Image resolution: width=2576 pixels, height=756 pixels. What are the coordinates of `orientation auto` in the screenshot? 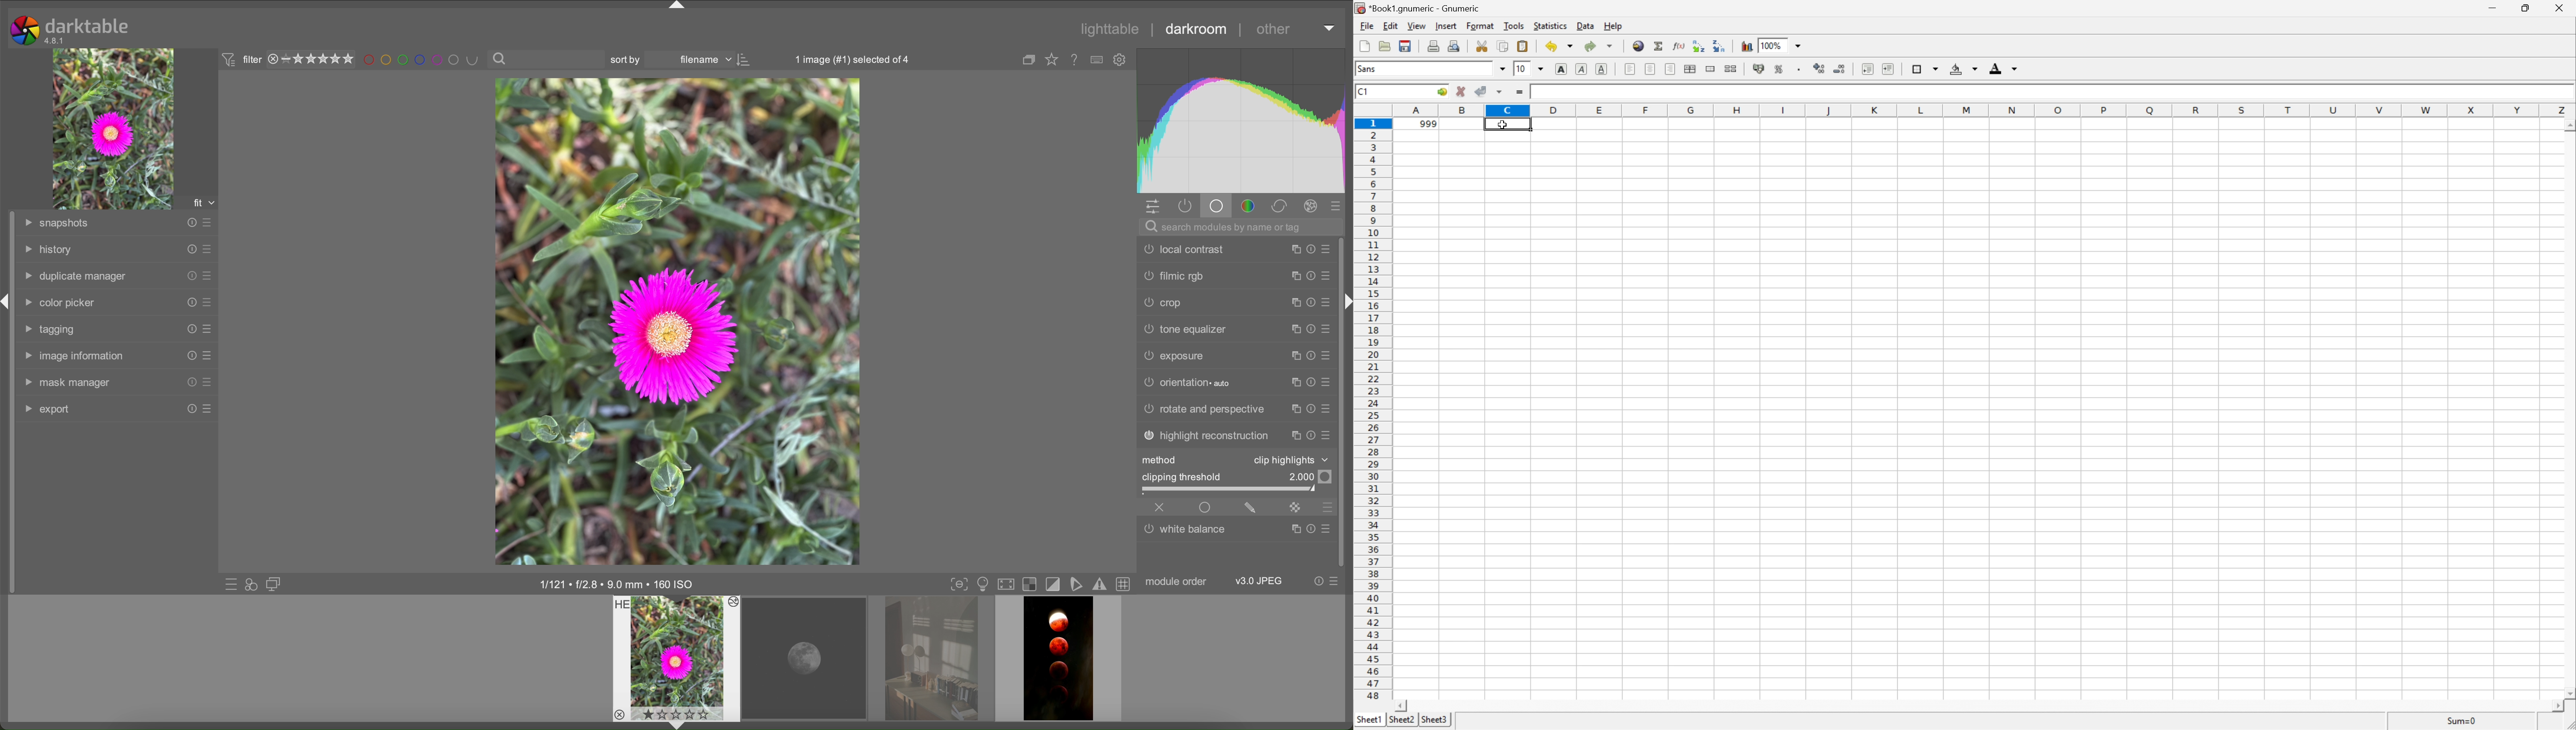 It's located at (1187, 382).